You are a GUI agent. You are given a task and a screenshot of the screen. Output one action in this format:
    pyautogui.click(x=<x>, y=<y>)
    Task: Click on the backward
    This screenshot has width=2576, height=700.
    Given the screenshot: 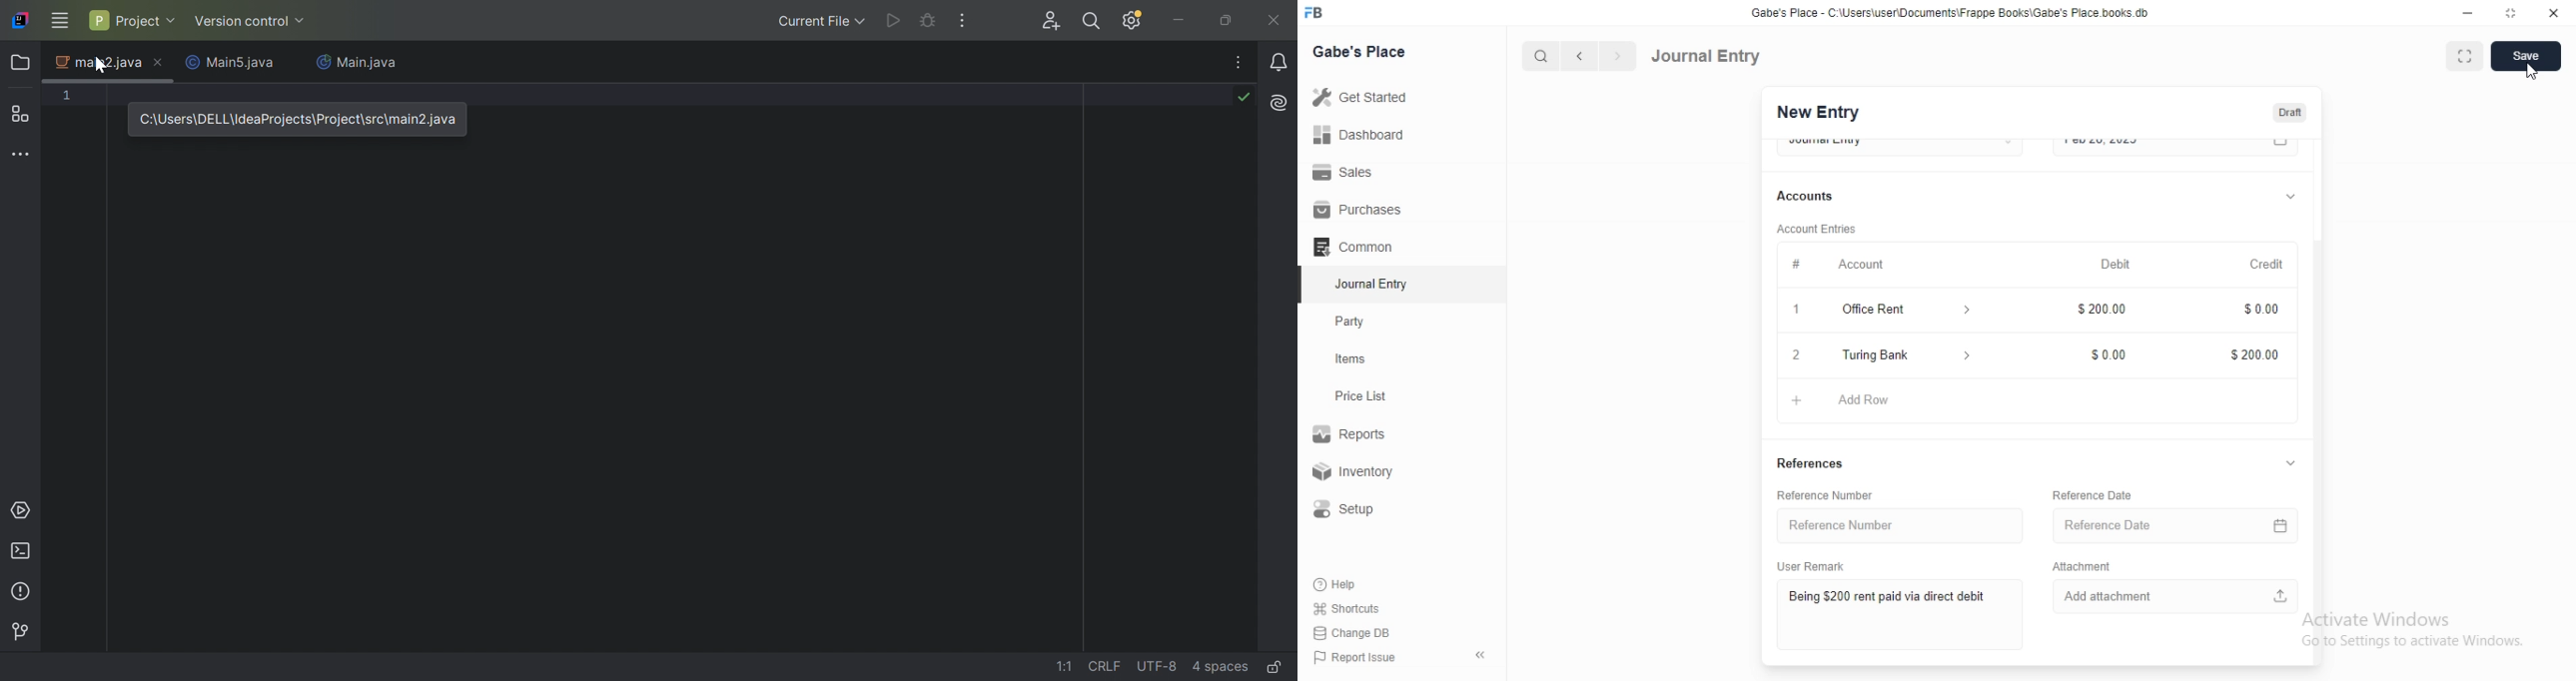 What is the action you would take?
    pyautogui.click(x=1578, y=56)
    